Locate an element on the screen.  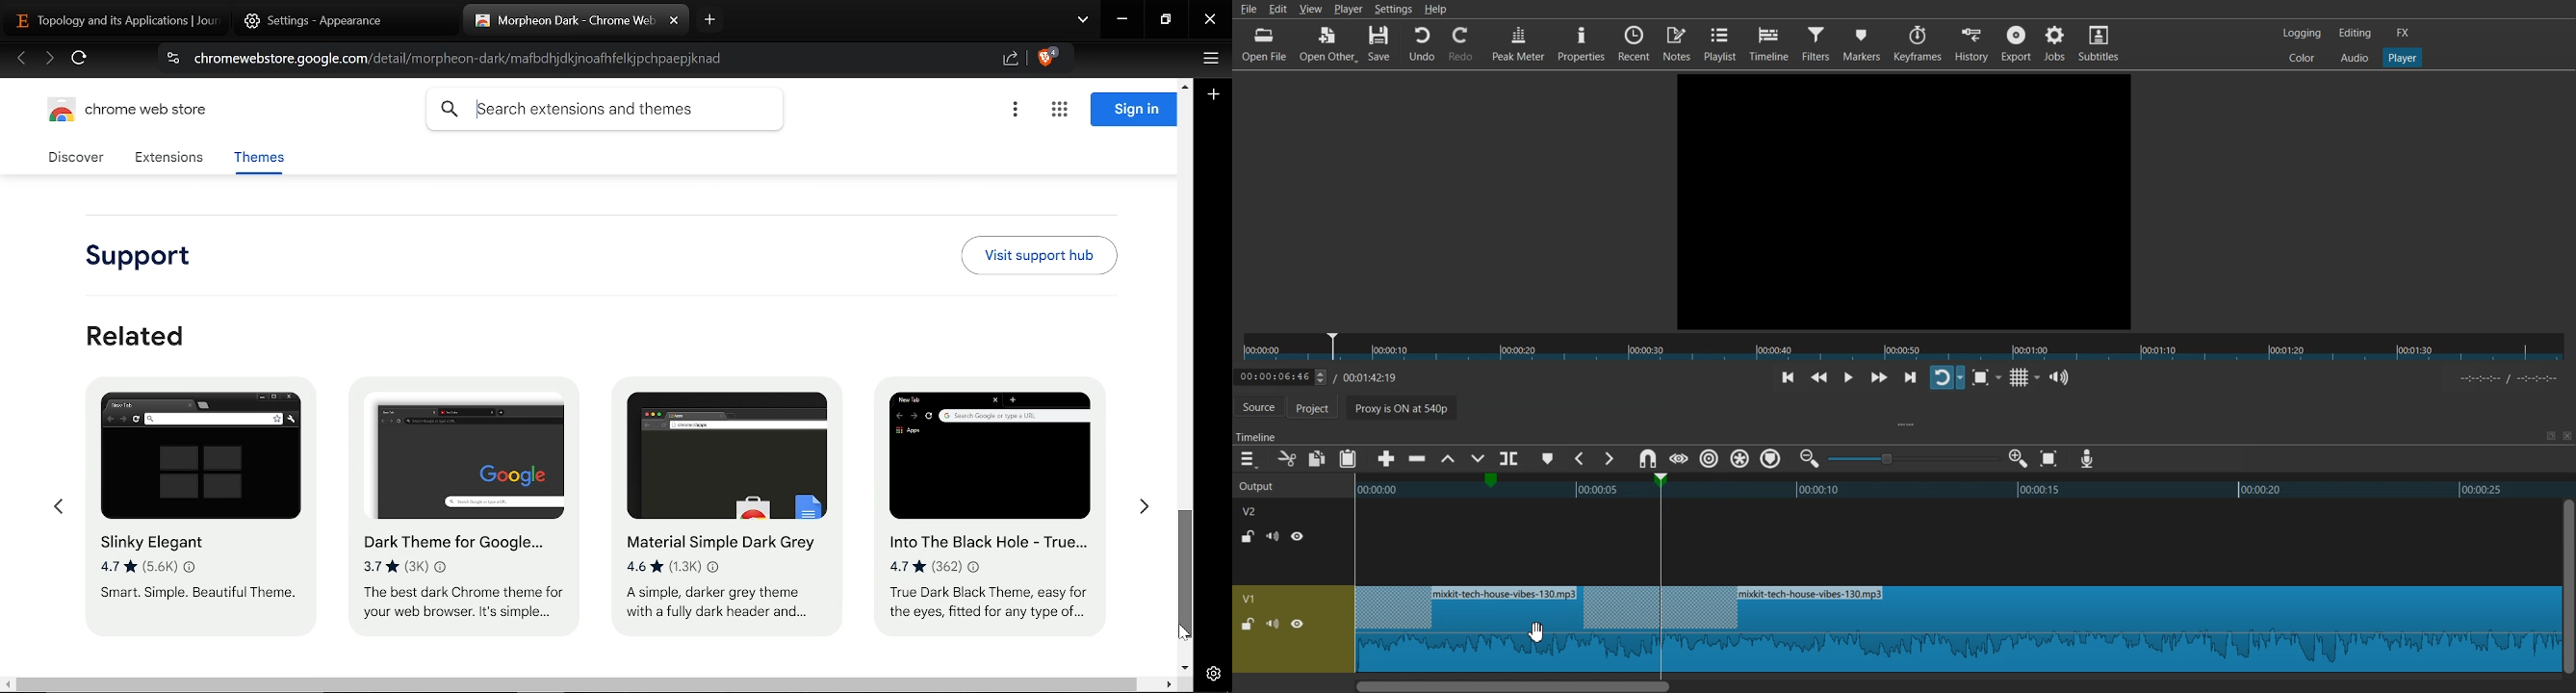
Show the volume control is located at coordinates (2060, 378).